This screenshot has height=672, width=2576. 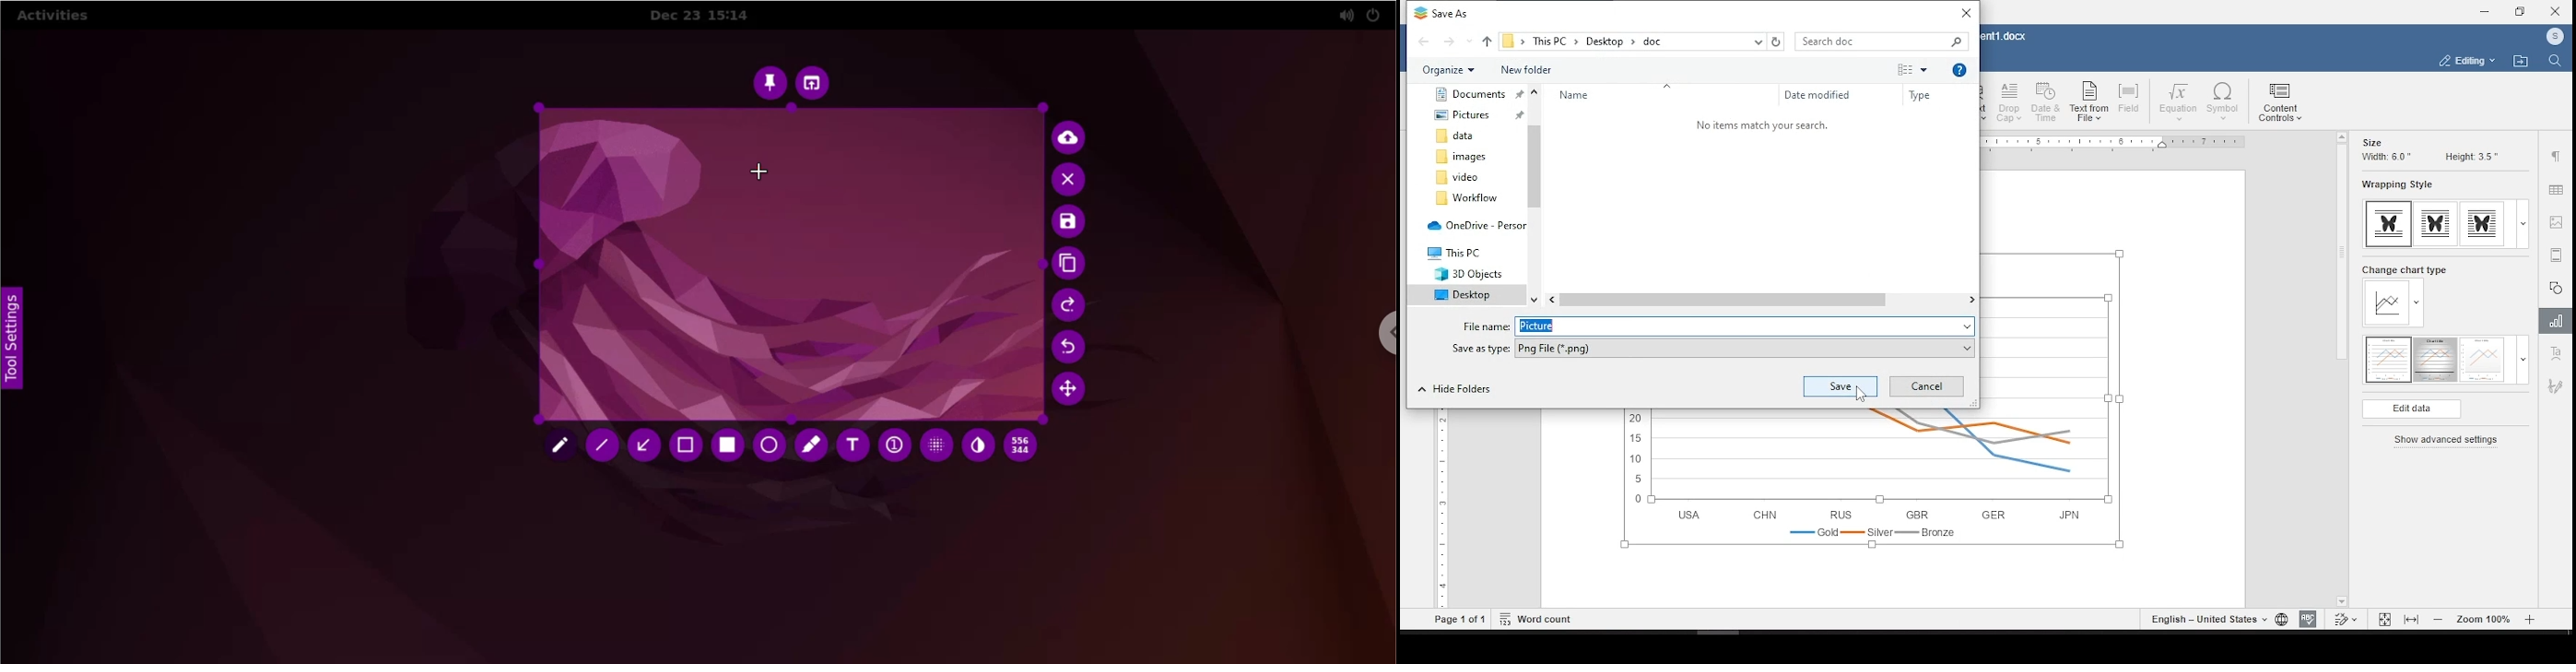 What do you see at coordinates (1923, 96) in the screenshot?
I see `Type` at bounding box center [1923, 96].